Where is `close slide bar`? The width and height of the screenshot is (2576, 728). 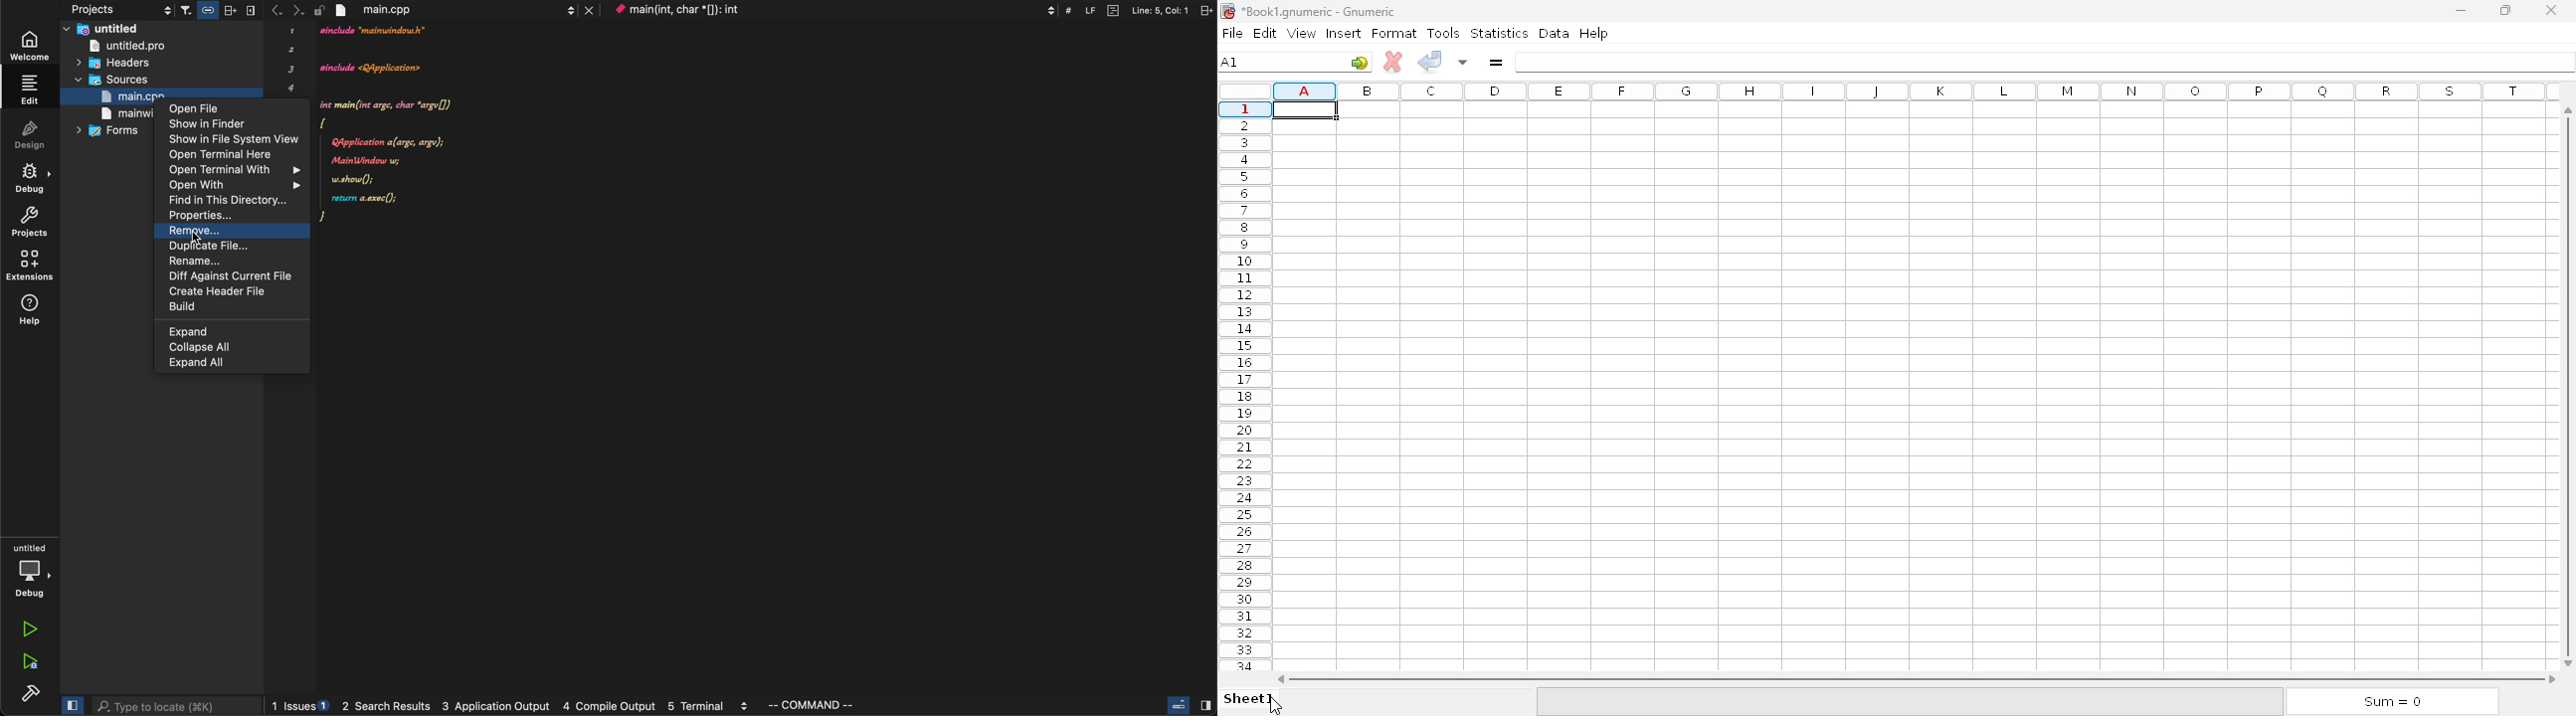 close slide bar is located at coordinates (1187, 705).